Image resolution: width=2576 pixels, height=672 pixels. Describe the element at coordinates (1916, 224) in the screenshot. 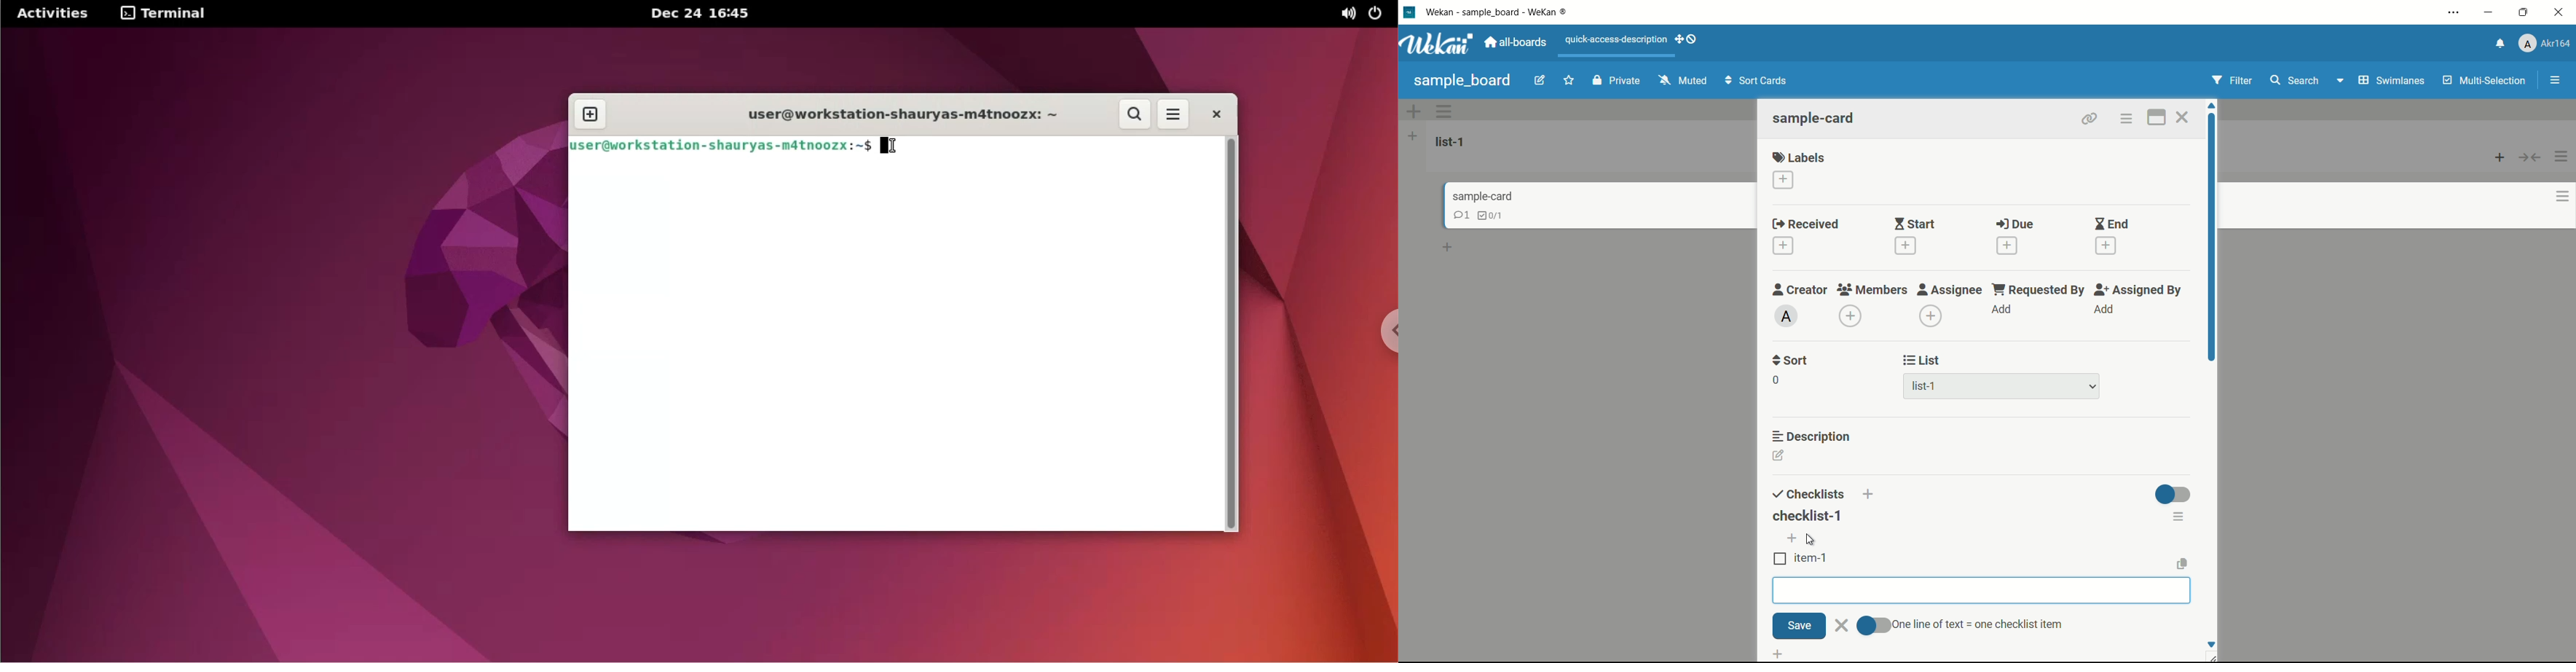

I see `start` at that location.